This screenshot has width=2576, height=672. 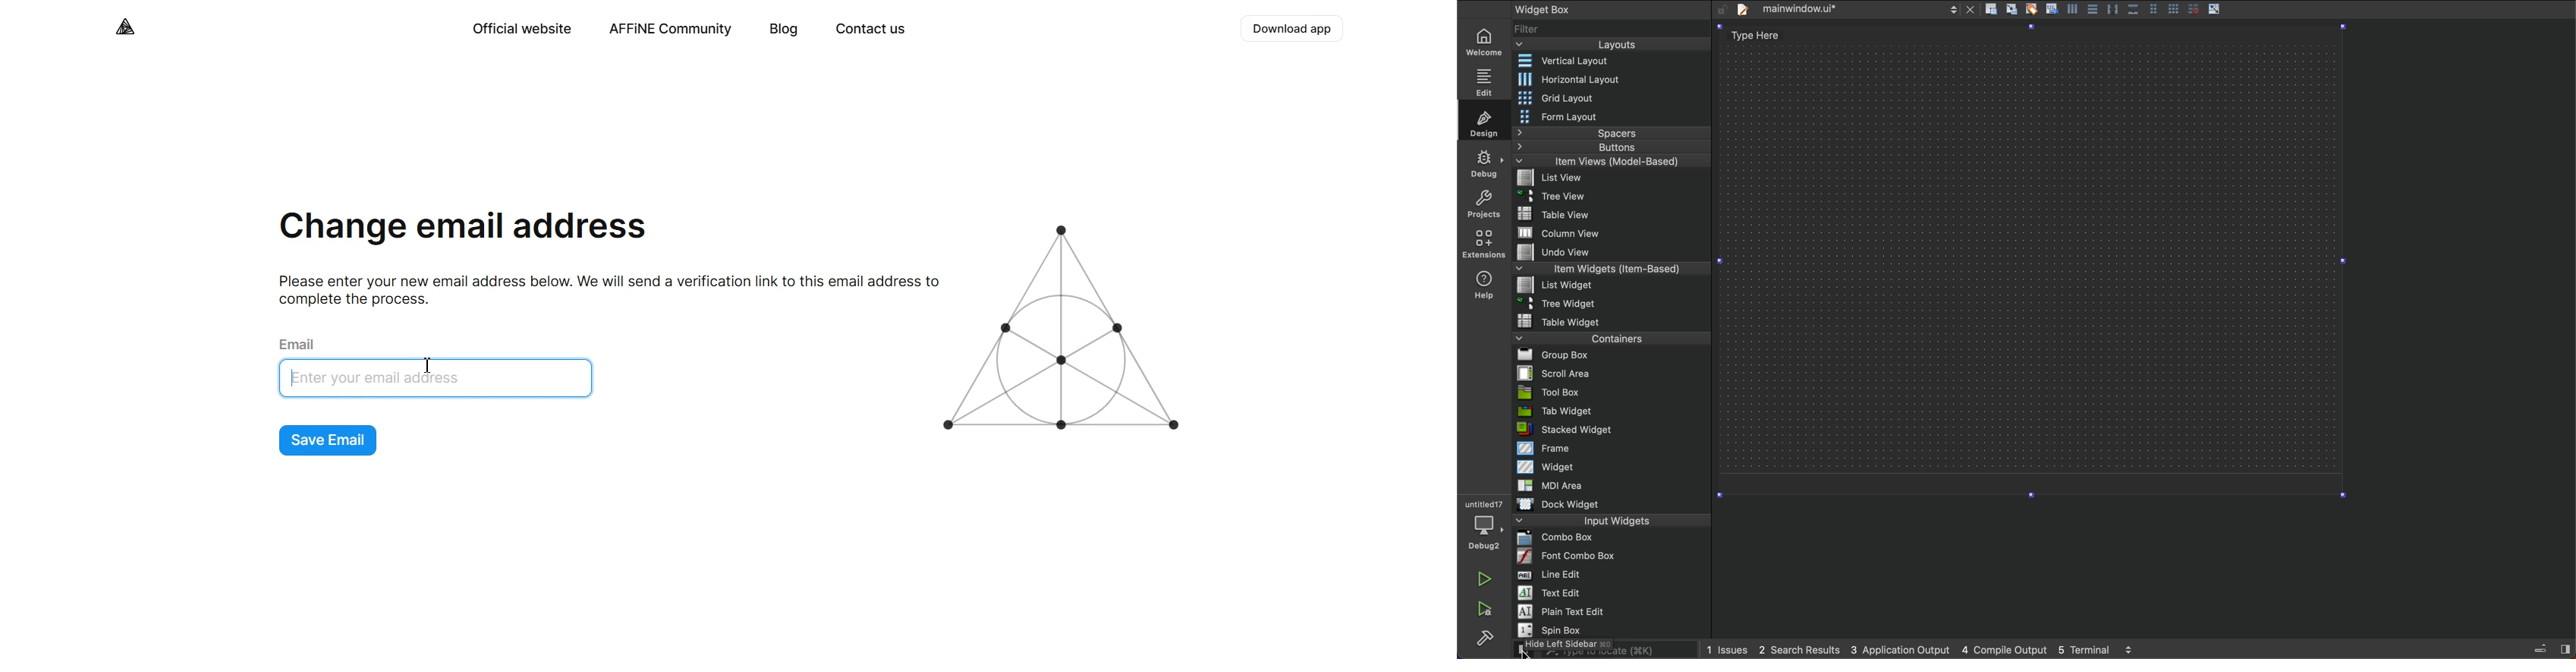 I want to click on Blog, so click(x=784, y=30).